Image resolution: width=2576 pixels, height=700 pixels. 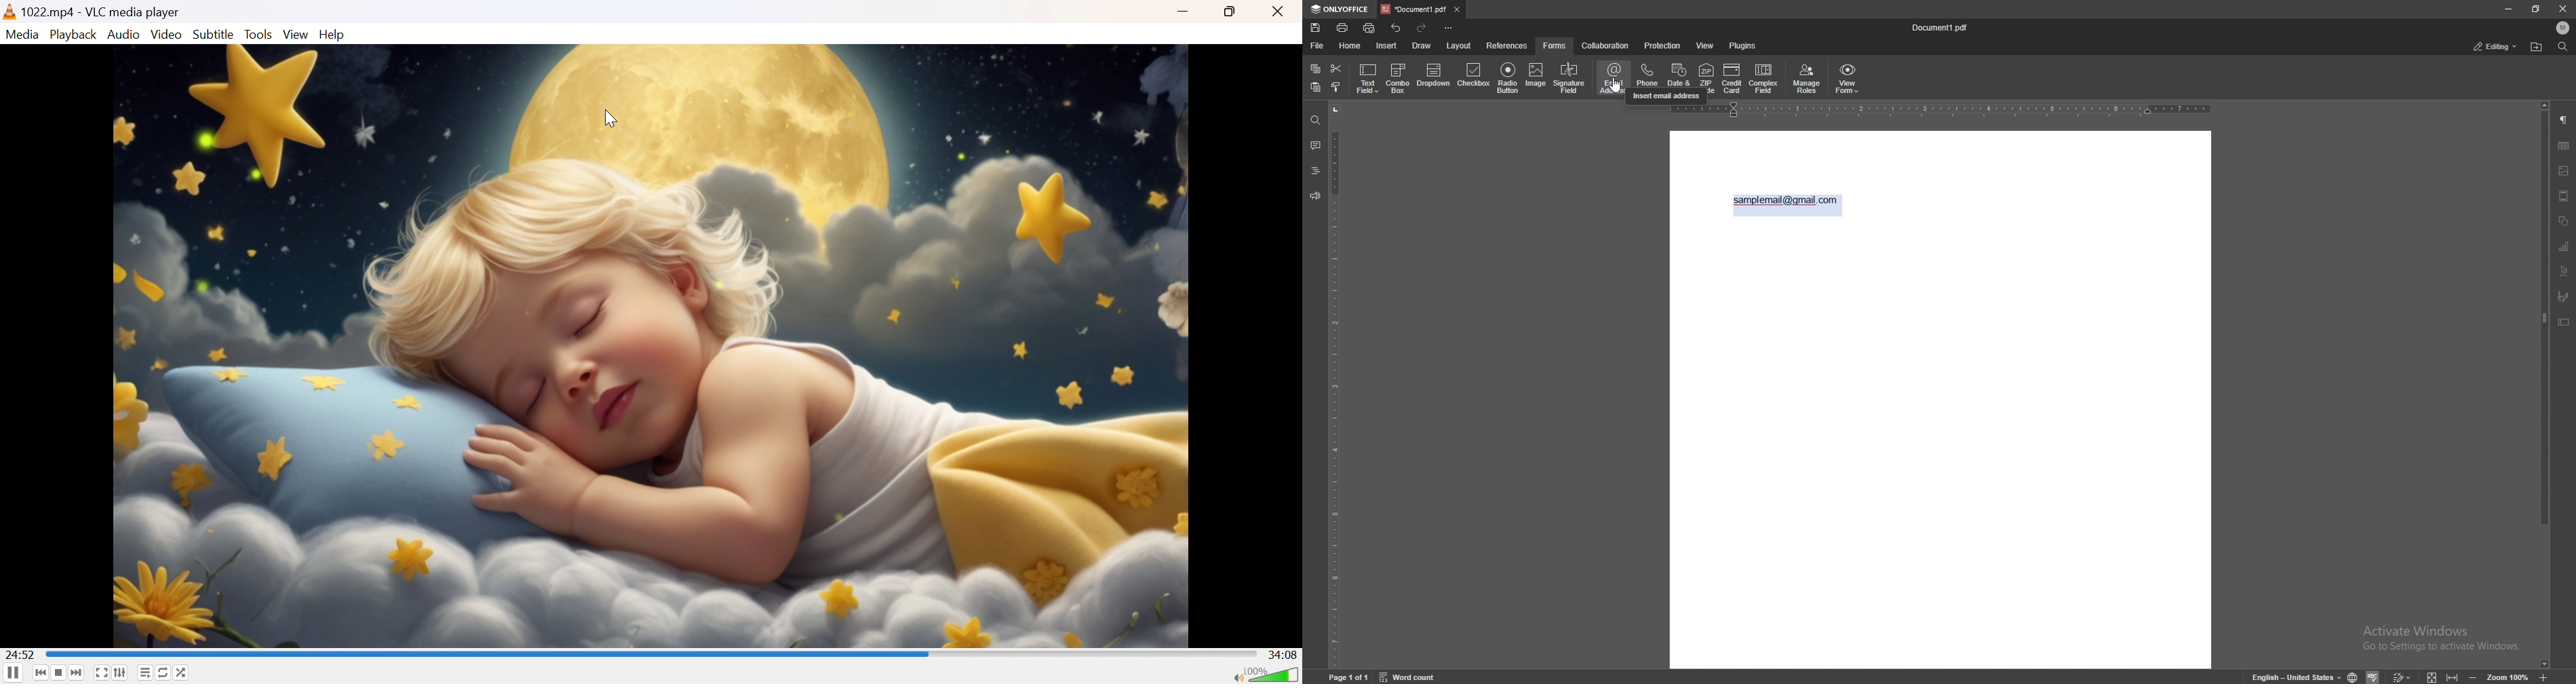 What do you see at coordinates (1400, 78) in the screenshot?
I see `combo box` at bounding box center [1400, 78].